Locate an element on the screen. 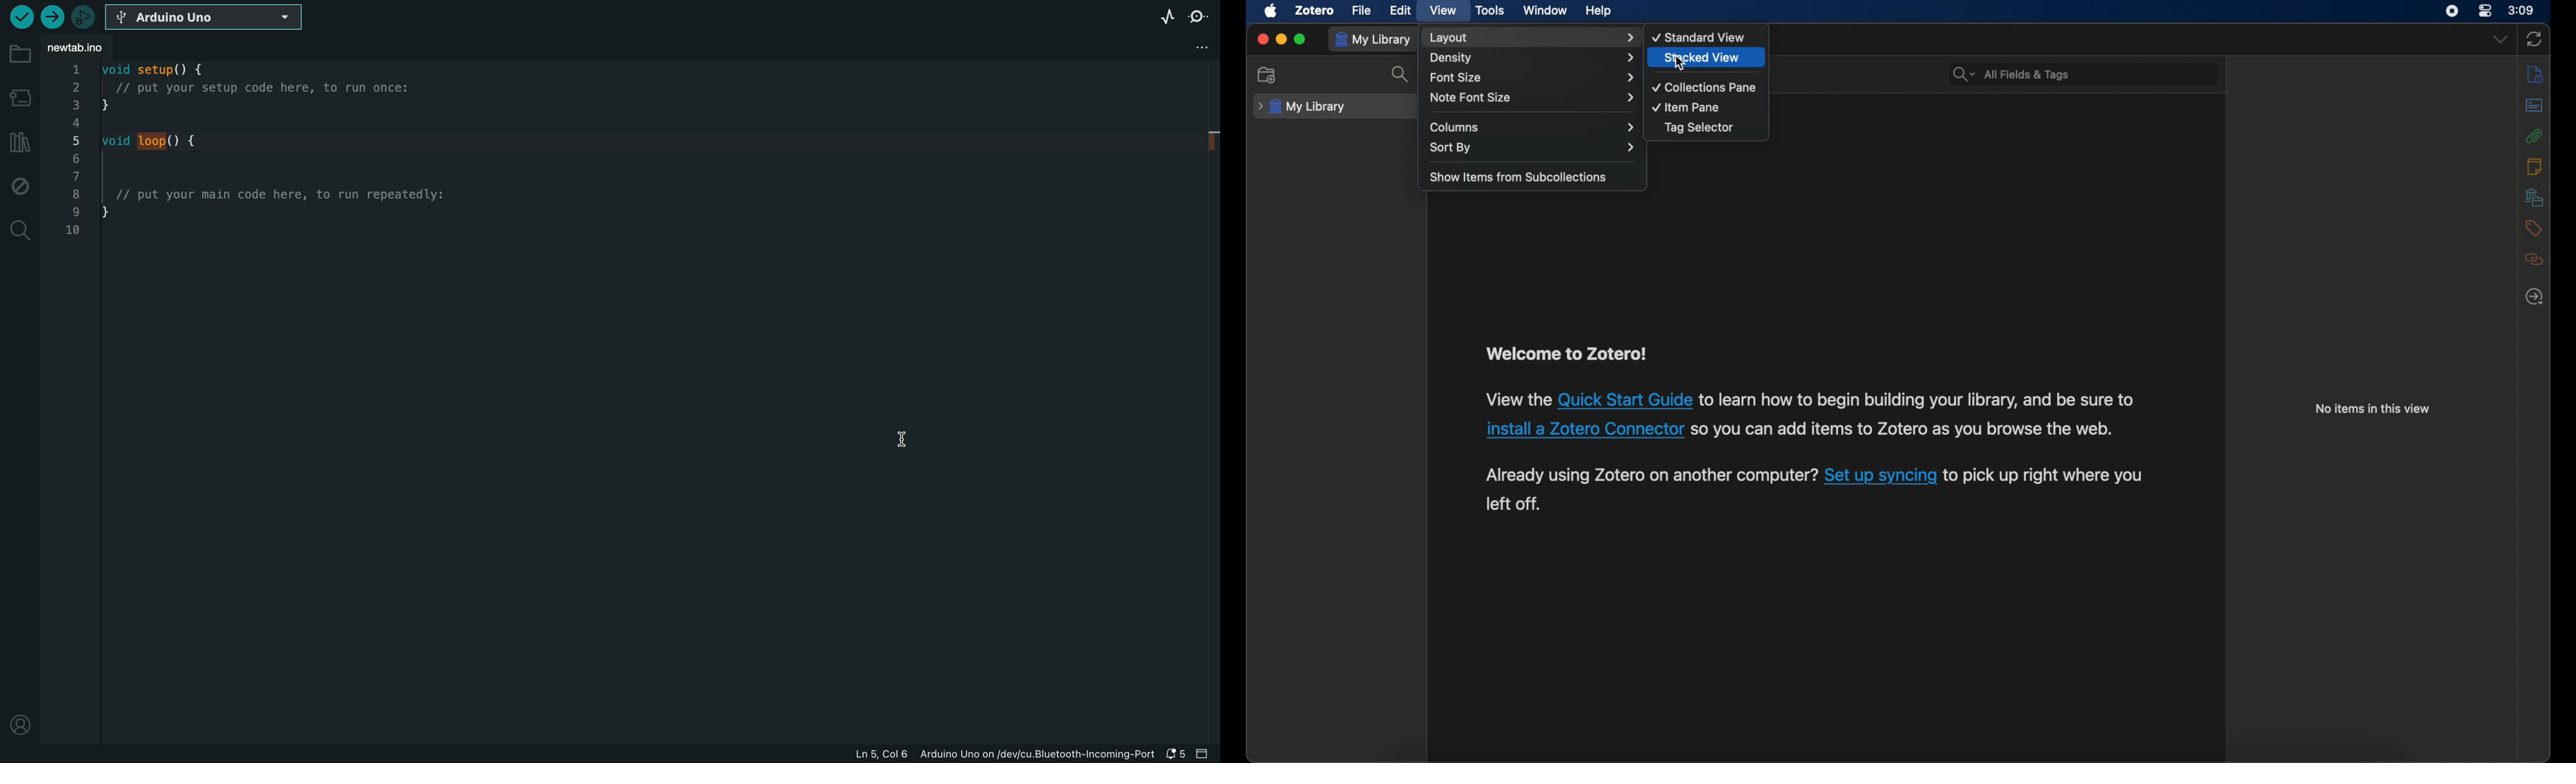  debugger is located at coordinates (84, 17).